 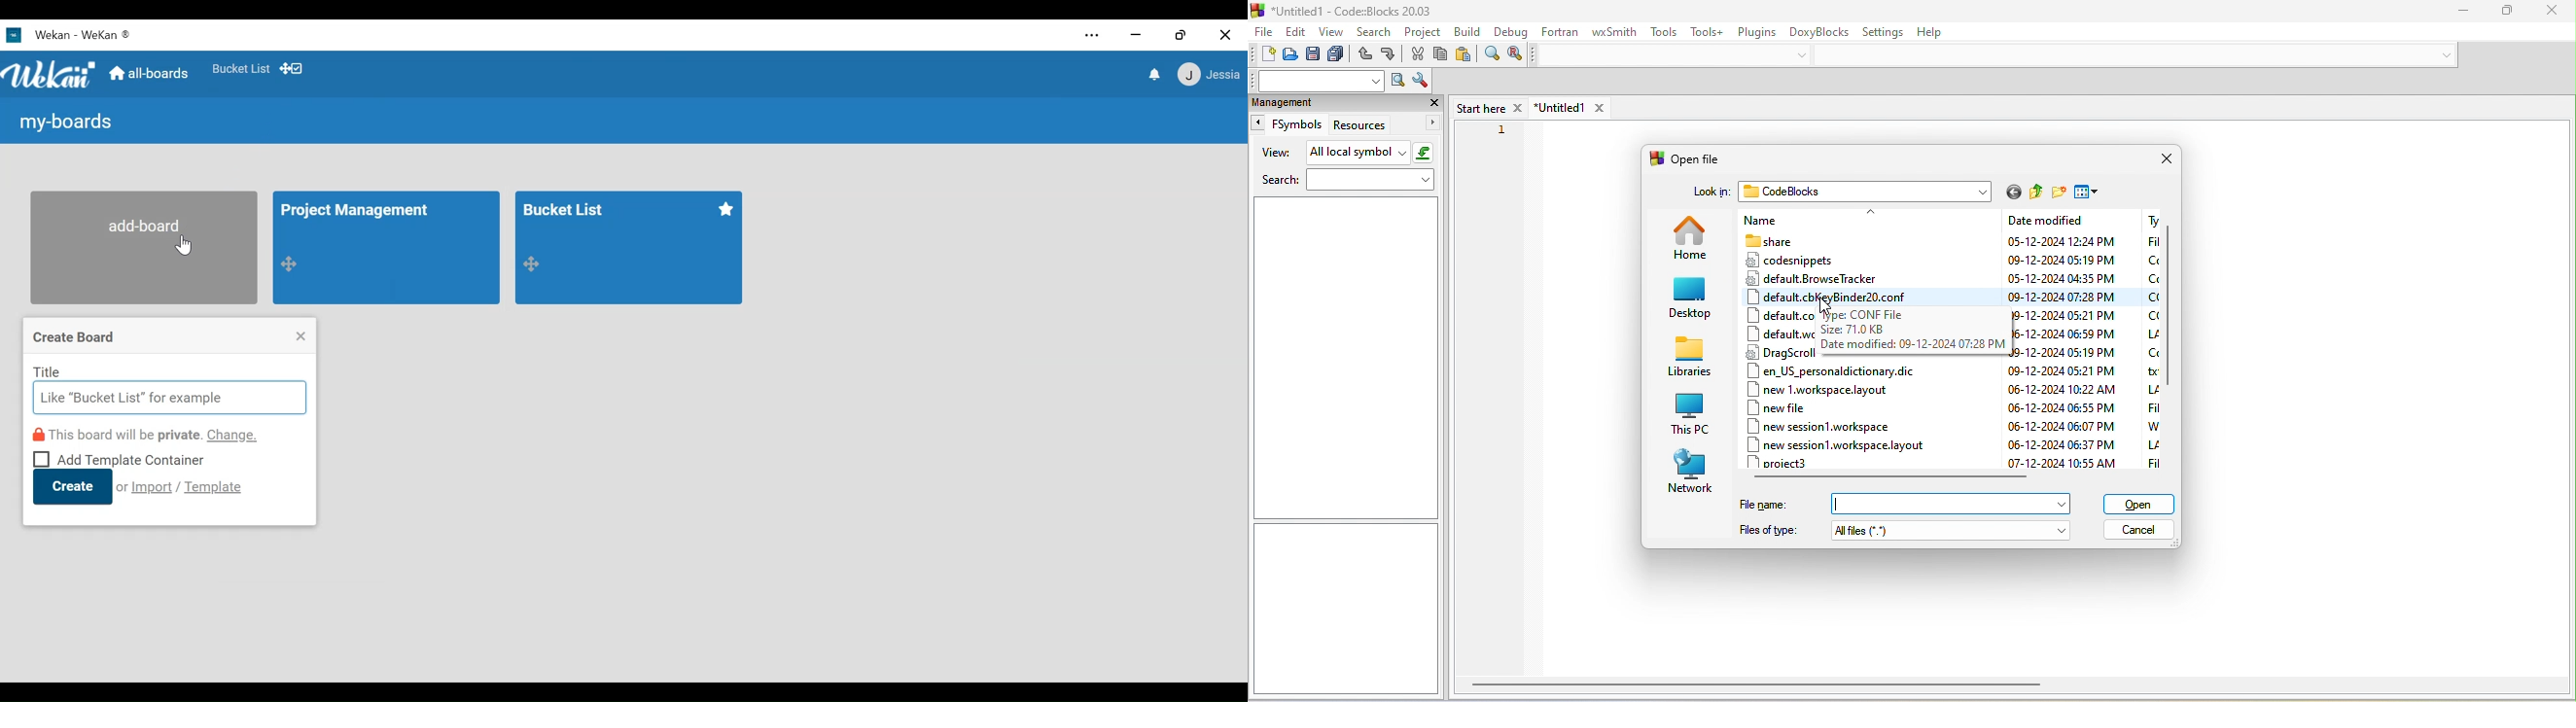 I want to click on view menu, so click(x=2089, y=192).